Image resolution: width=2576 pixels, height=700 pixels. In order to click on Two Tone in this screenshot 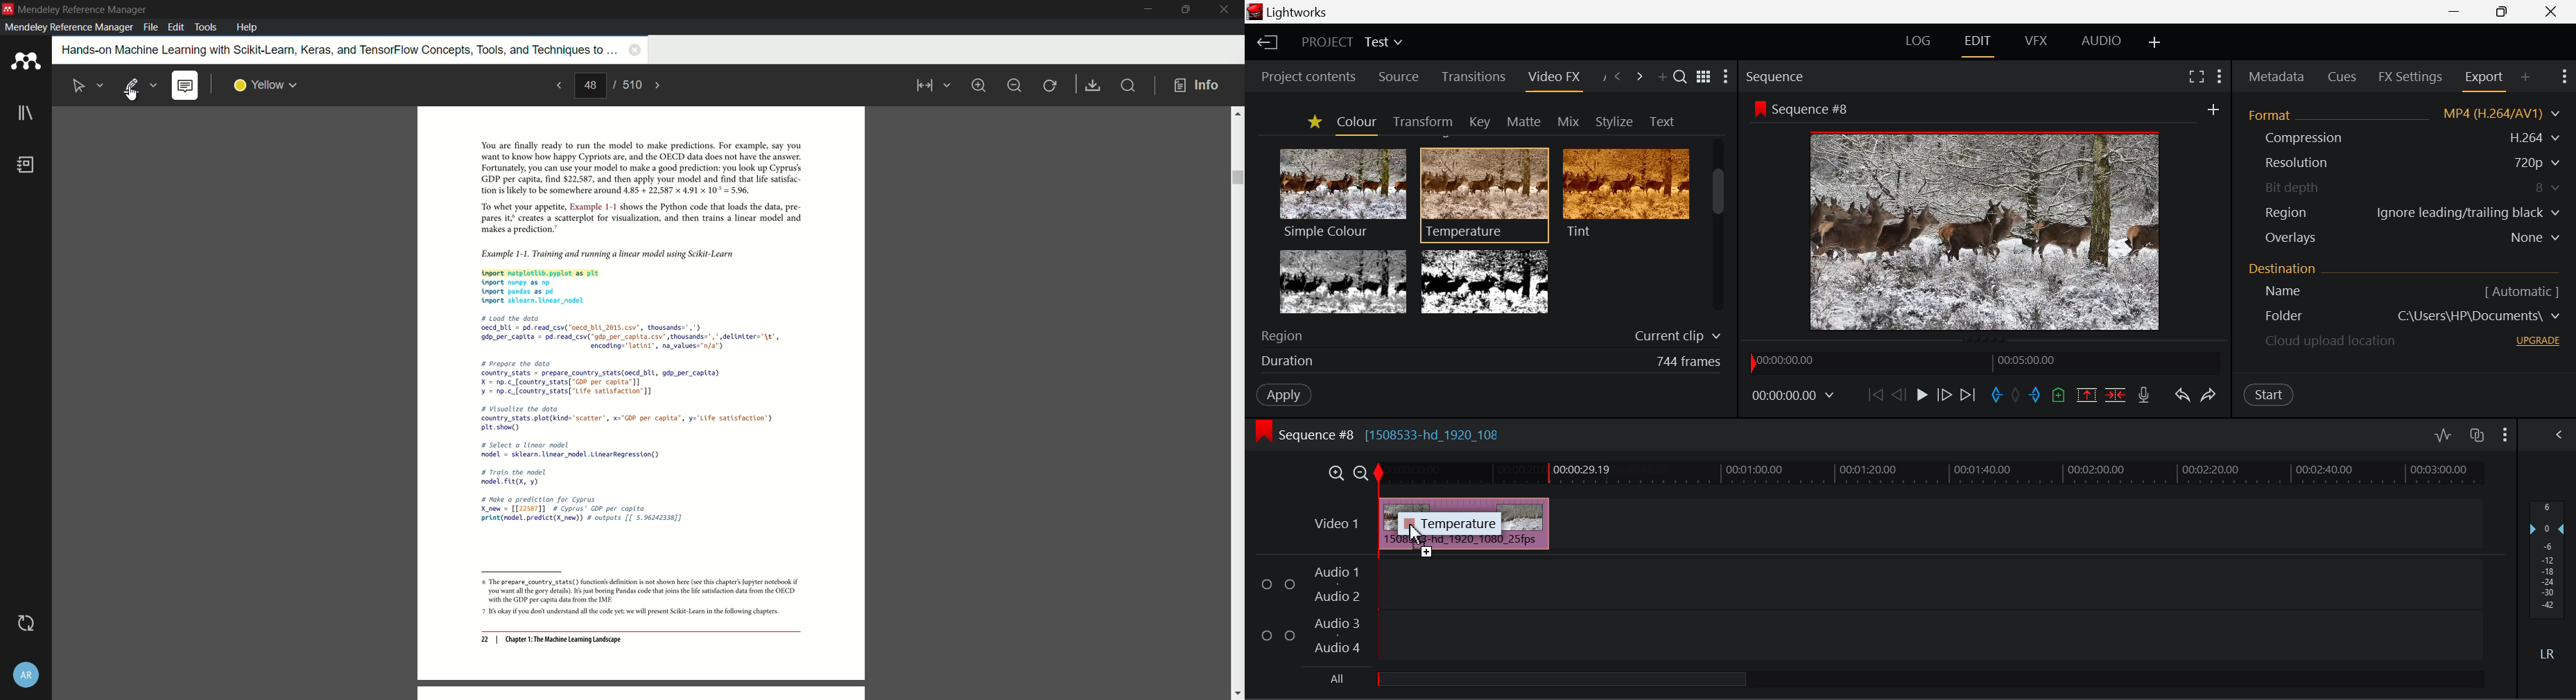, I will do `click(1483, 281)`.